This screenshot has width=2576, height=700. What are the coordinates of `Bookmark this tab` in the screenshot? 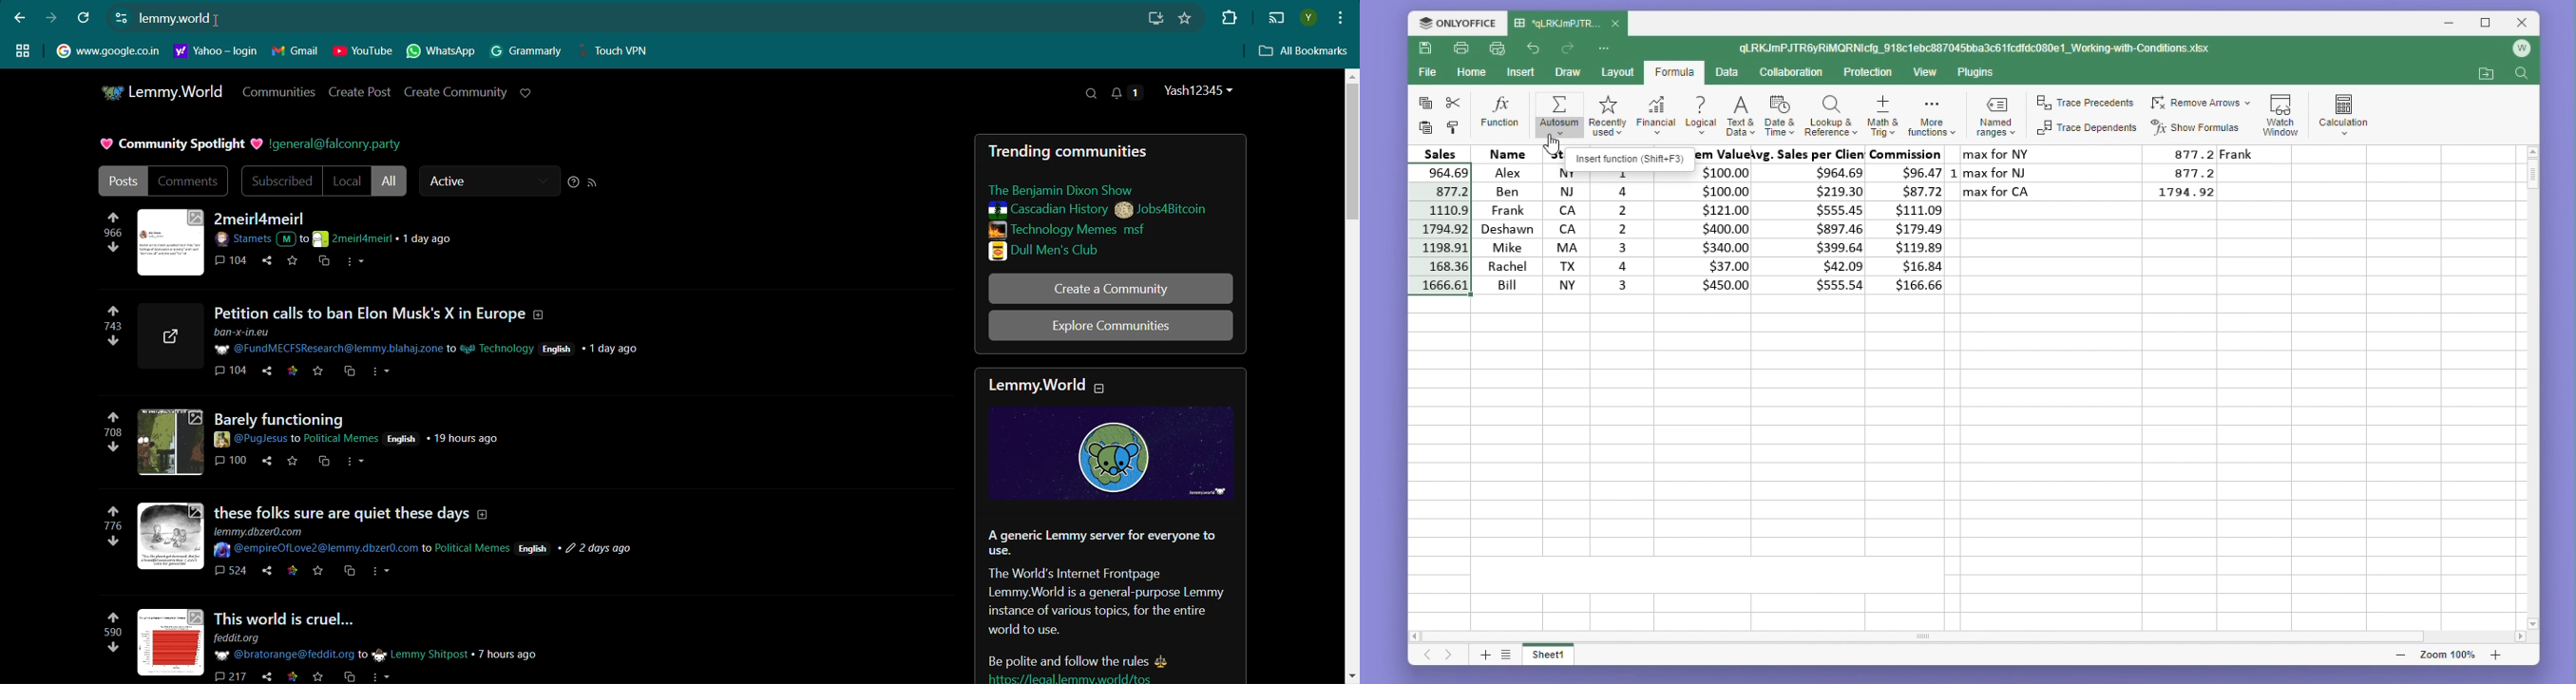 It's located at (1185, 18).